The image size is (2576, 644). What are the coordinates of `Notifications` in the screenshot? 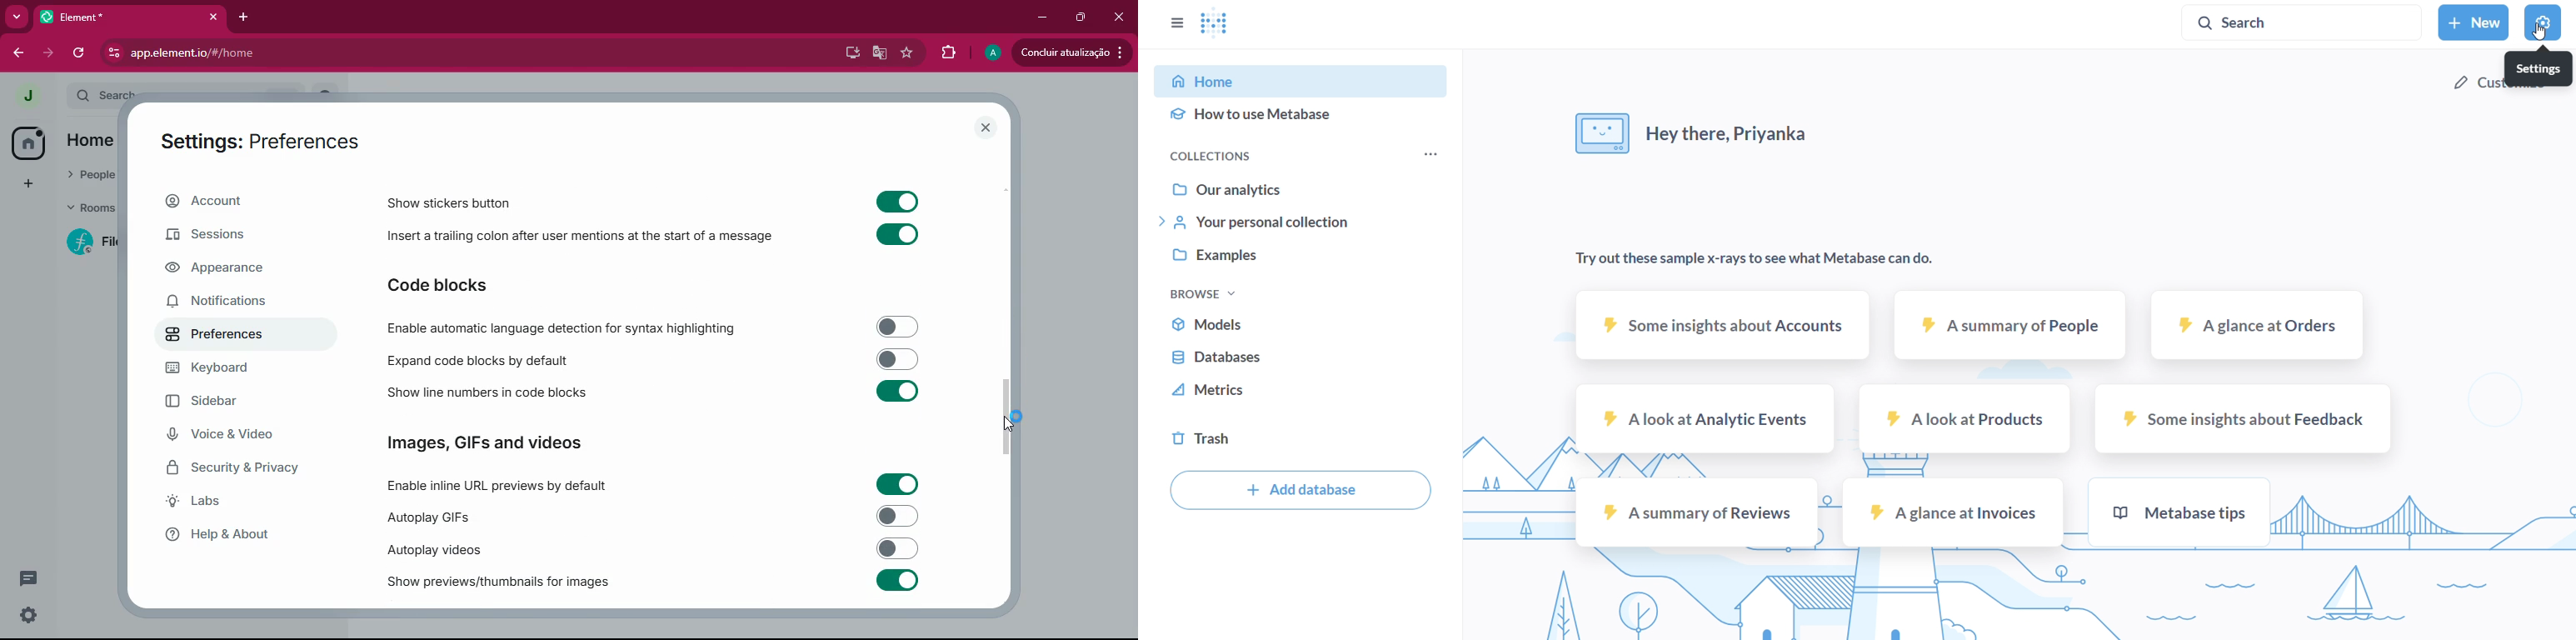 It's located at (216, 302).